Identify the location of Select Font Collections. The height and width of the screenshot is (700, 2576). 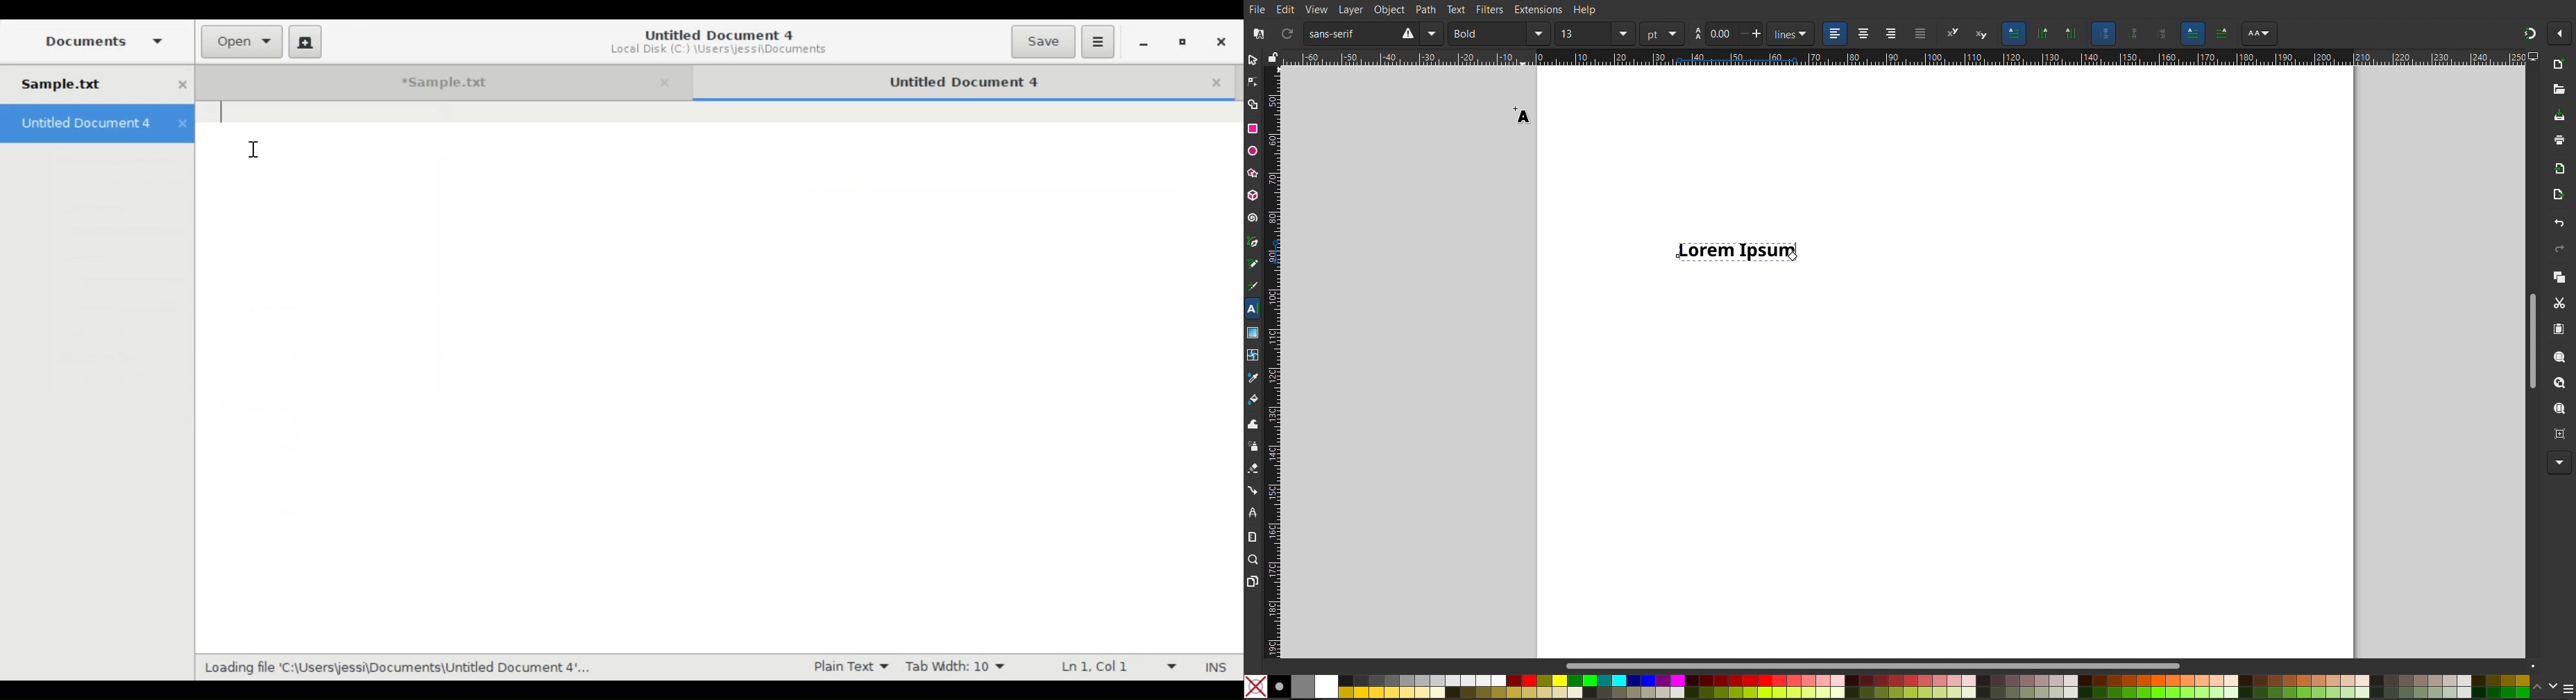
(1257, 34).